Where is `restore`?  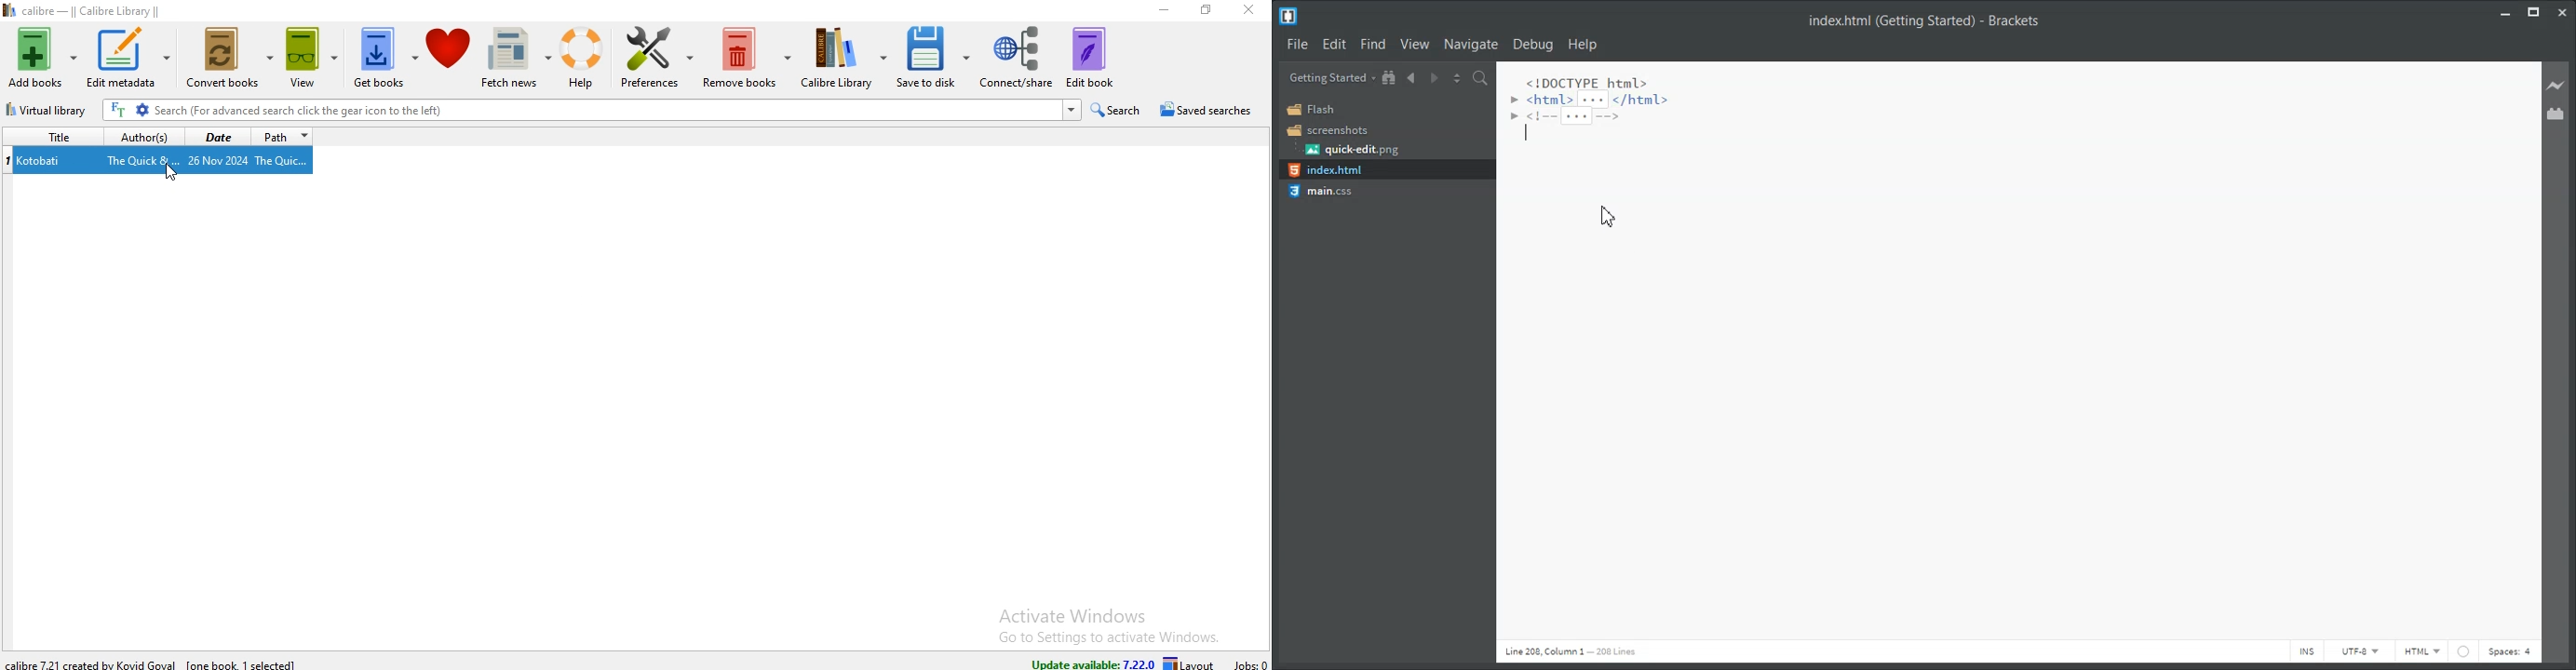
restore is located at coordinates (1203, 9).